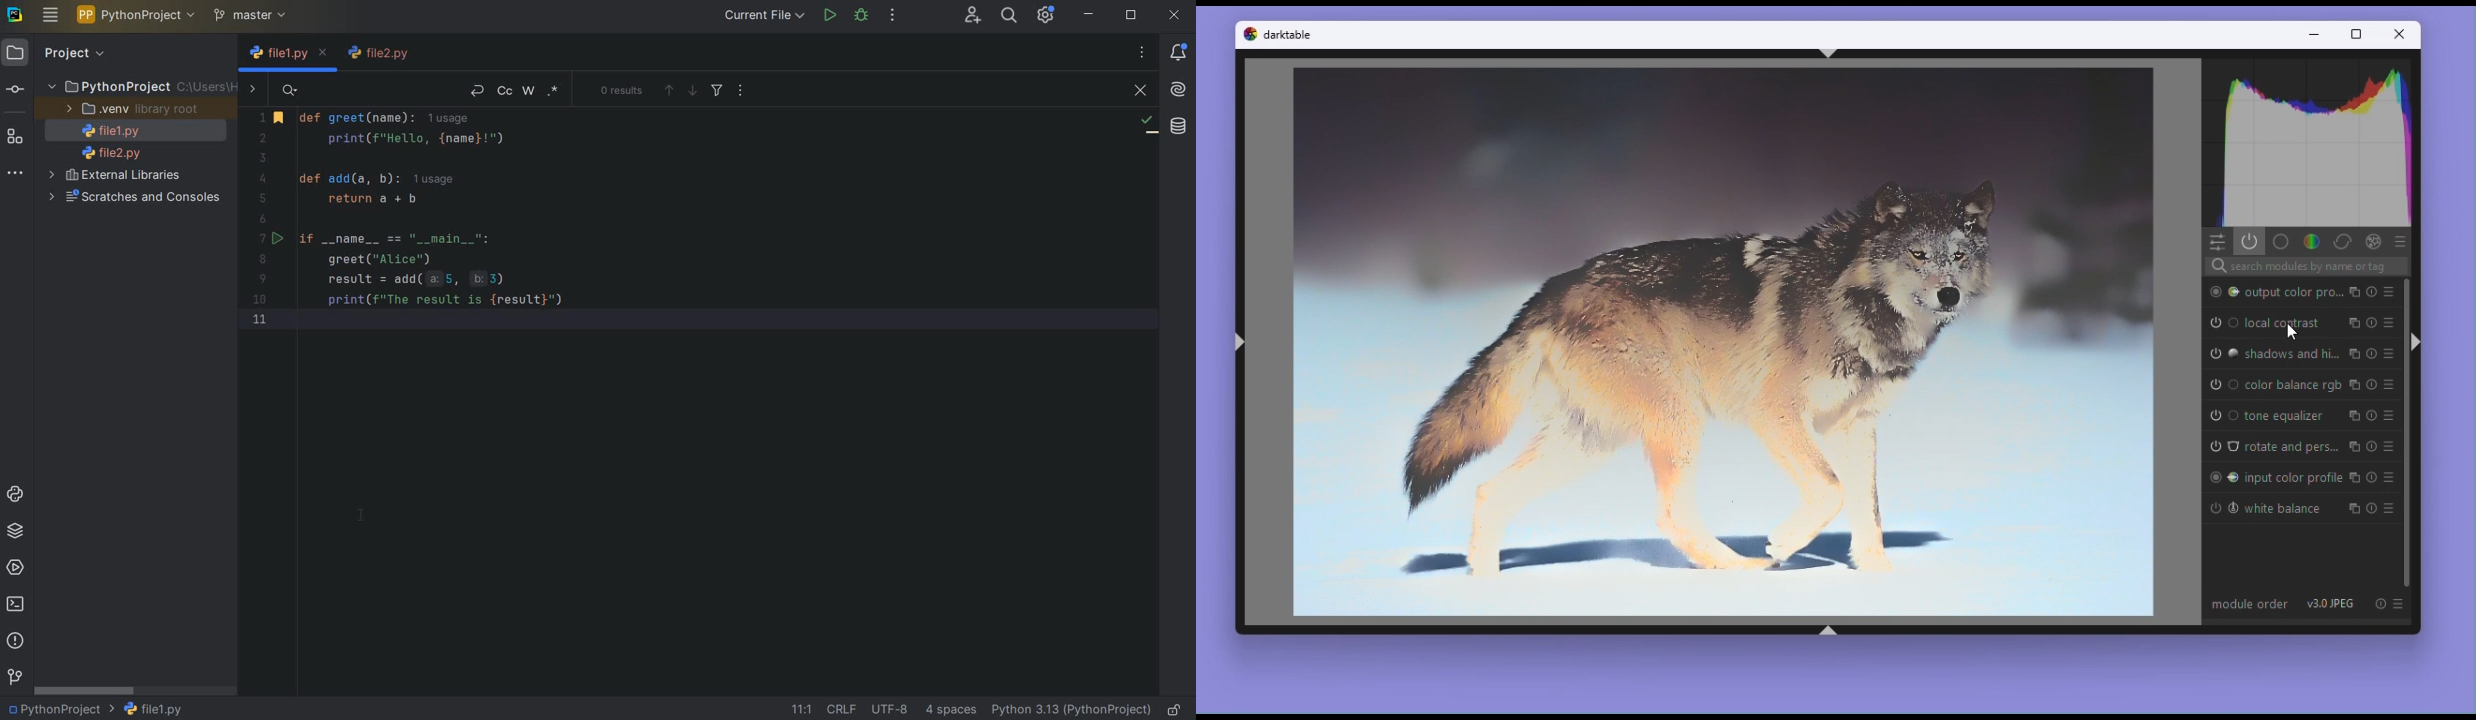  Describe the element at coordinates (2388, 477) in the screenshot. I see `presets` at that location.